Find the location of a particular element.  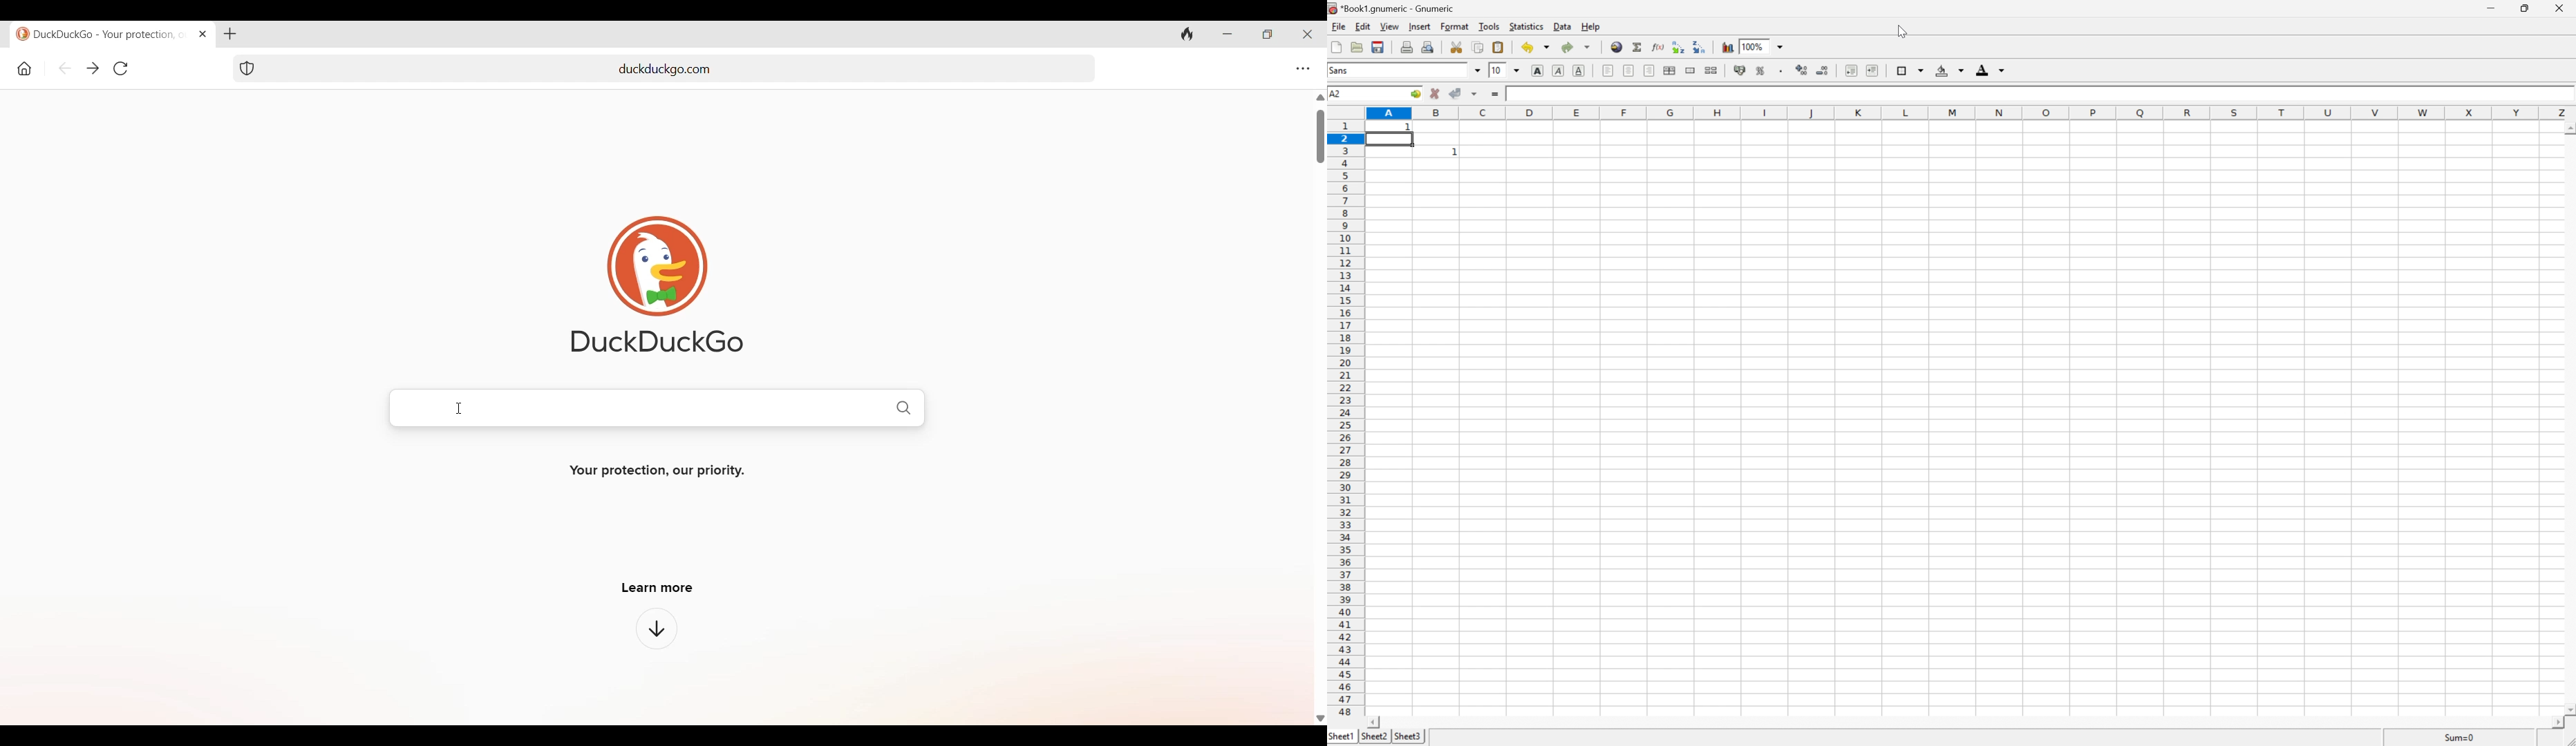

foreground is located at coordinates (1990, 70).